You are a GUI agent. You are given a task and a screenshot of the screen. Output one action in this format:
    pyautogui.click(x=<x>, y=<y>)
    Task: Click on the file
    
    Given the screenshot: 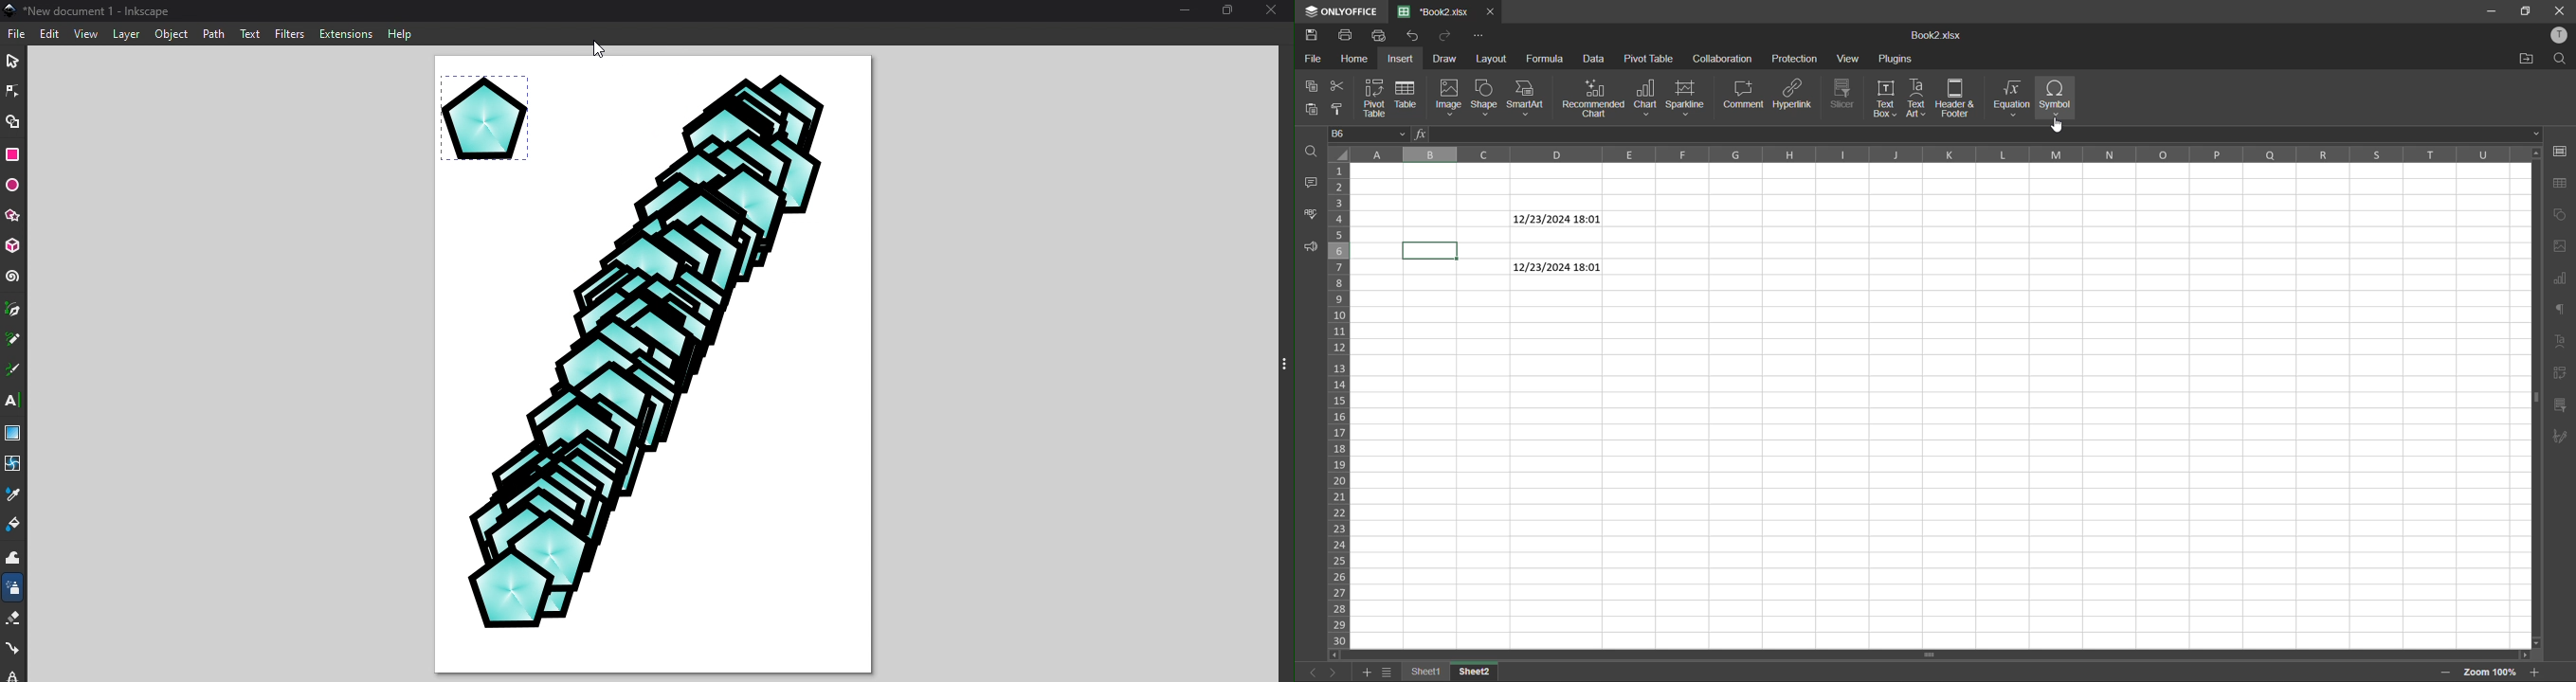 What is the action you would take?
    pyautogui.click(x=1311, y=58)
    